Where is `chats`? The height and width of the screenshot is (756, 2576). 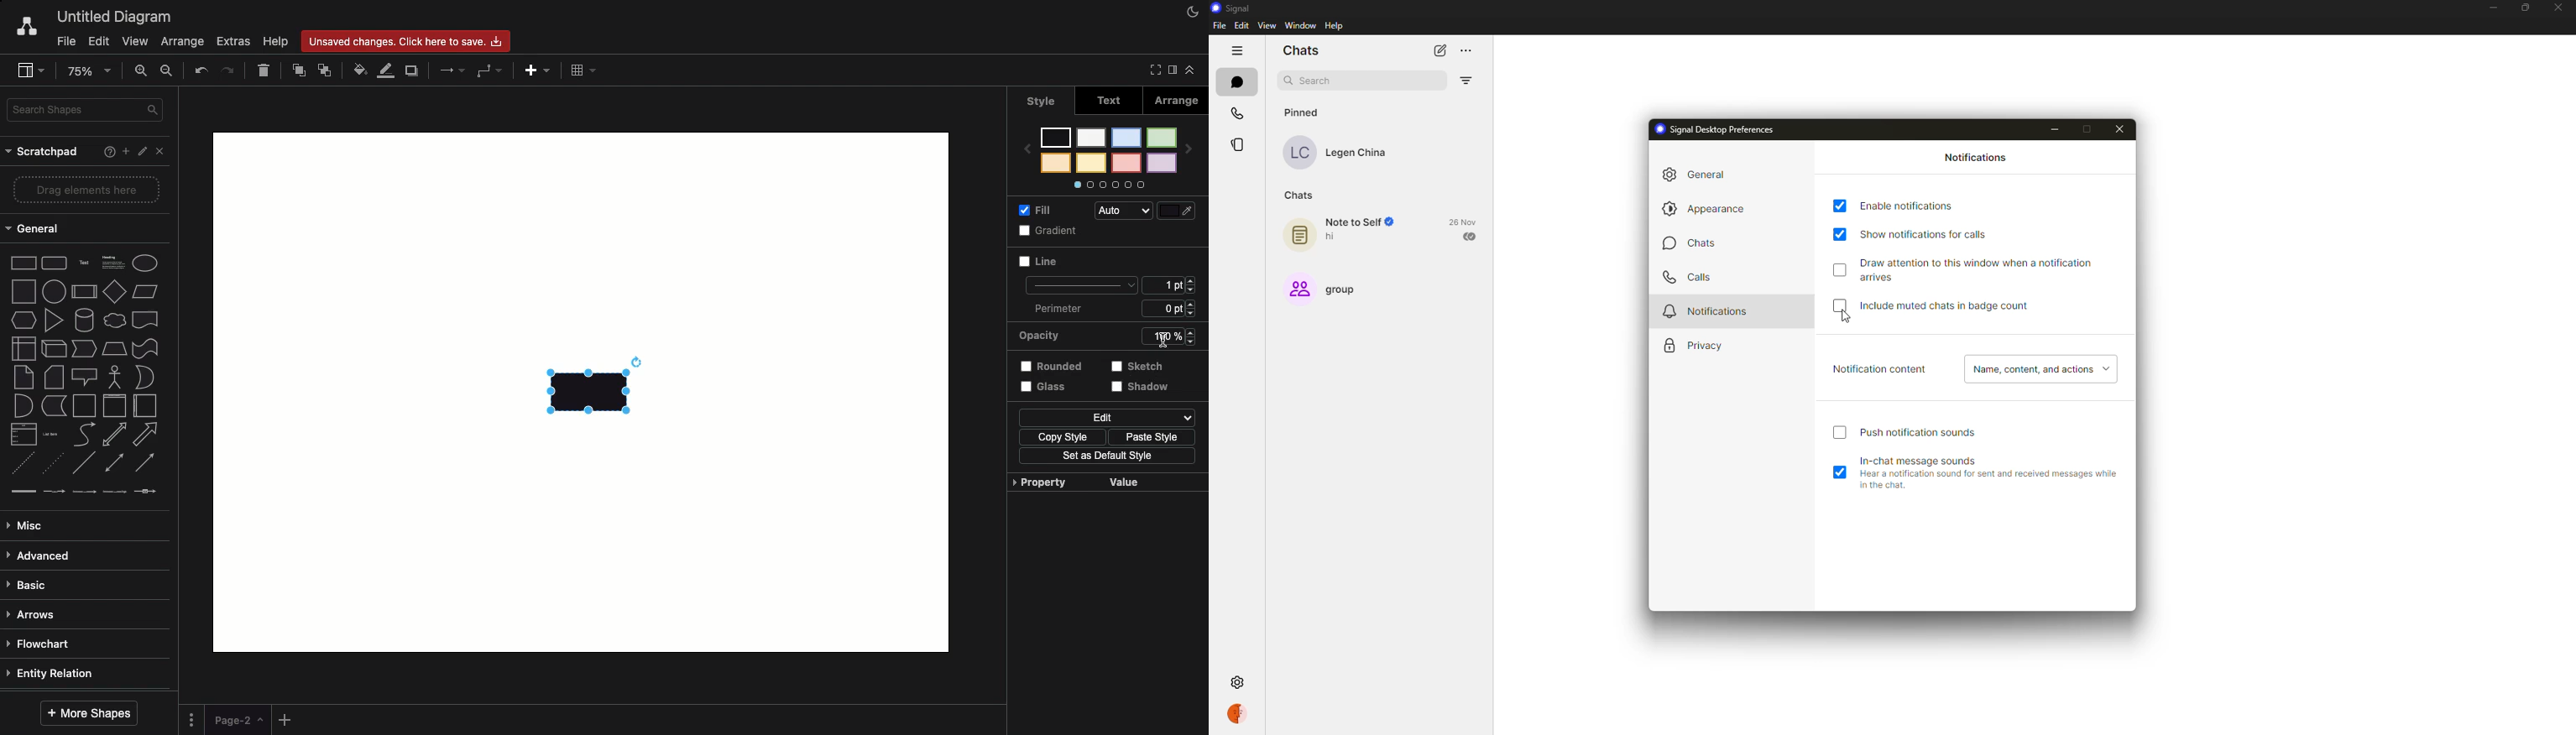
chats is located at coordinates (1688, 246).